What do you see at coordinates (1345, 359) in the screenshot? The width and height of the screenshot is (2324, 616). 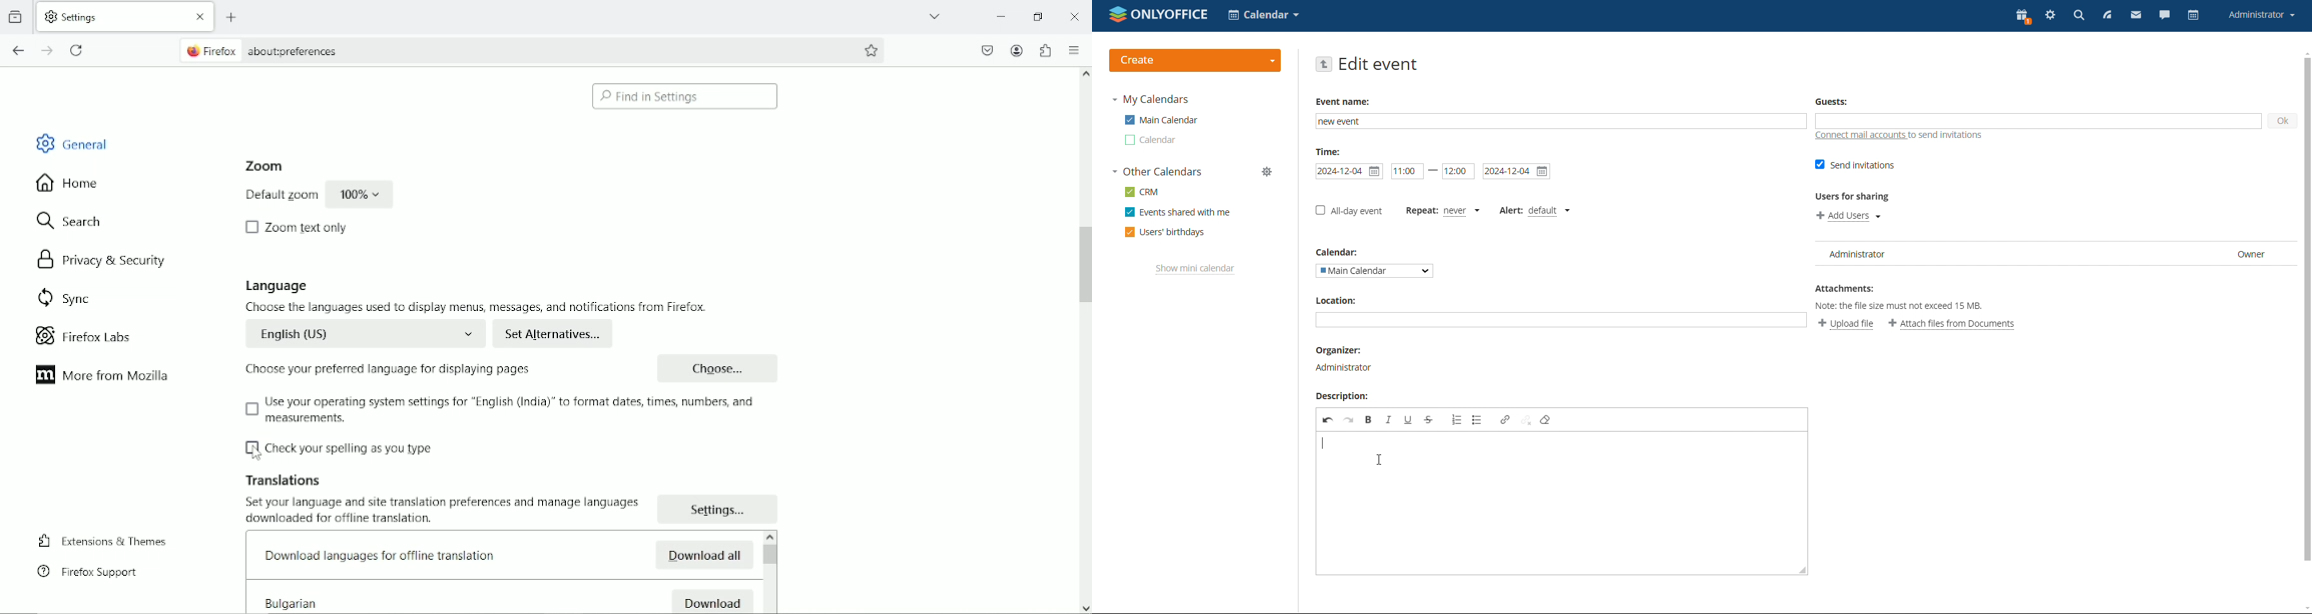 I see `organizer` at bounding box center [1345, 359].